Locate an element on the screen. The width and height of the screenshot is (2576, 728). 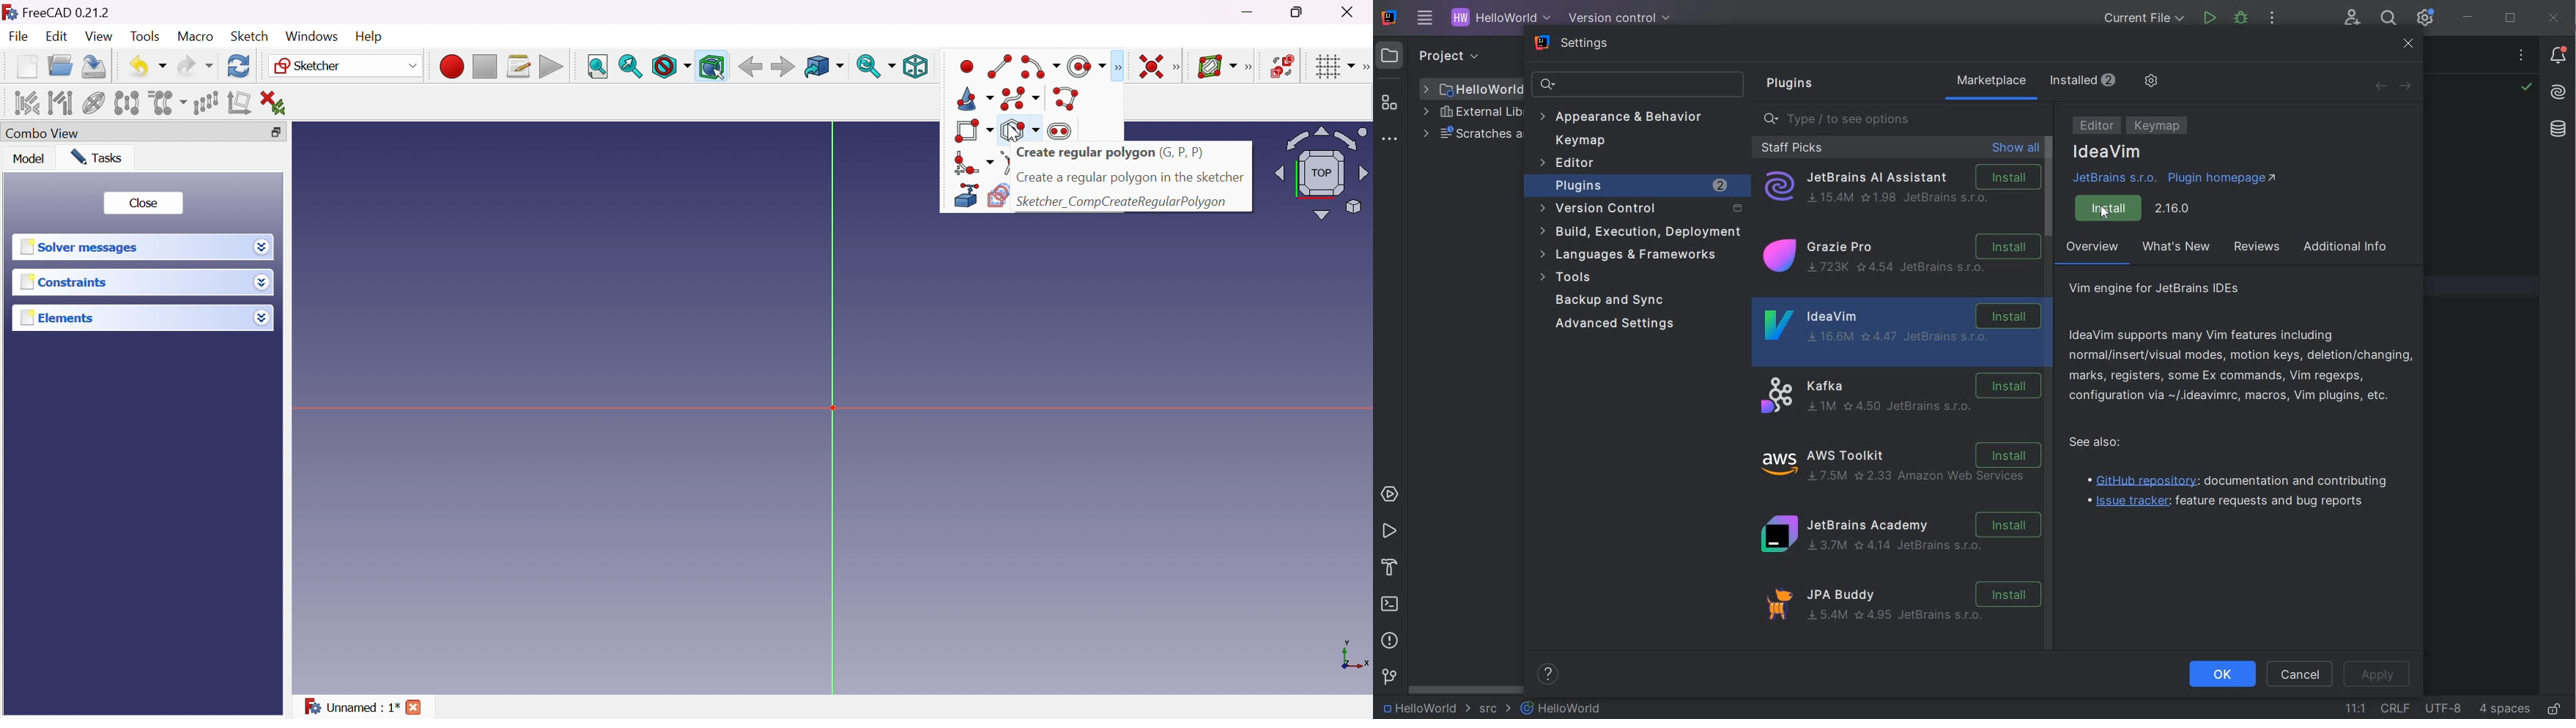
Select associated constraints is located at coordinates (28, 102).